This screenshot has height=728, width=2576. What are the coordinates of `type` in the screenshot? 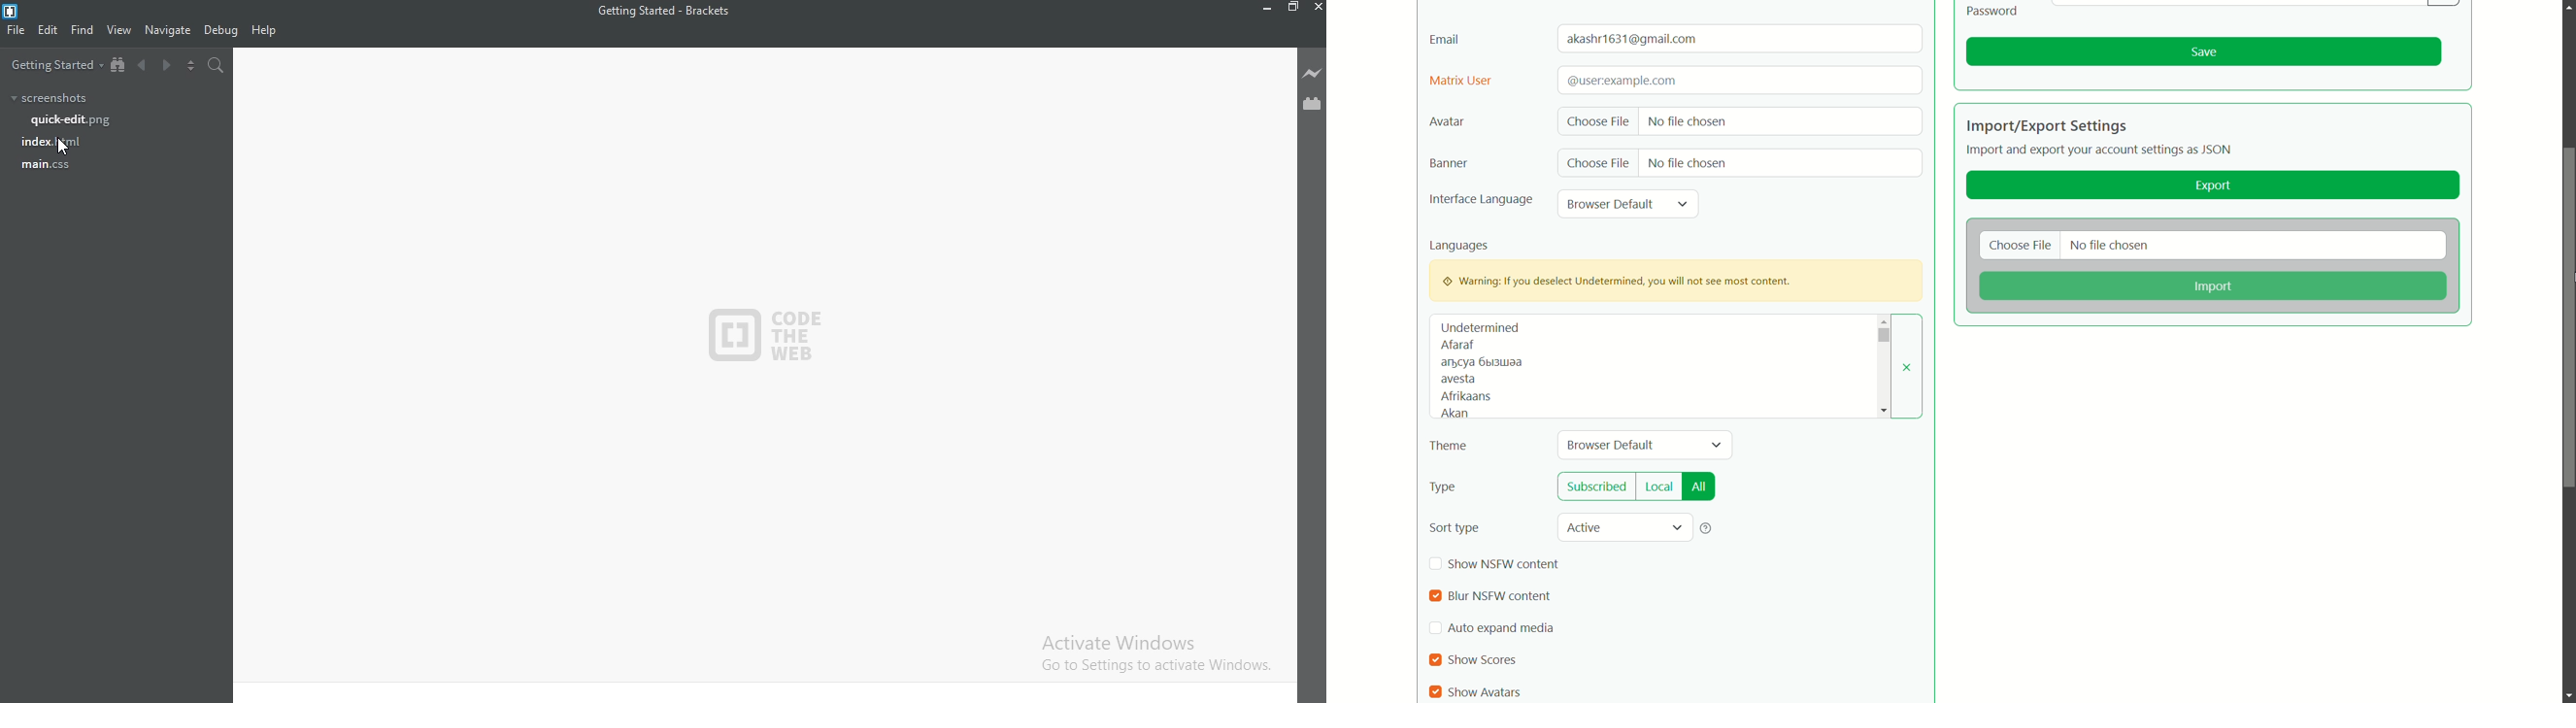 It's located at (1443, 488).